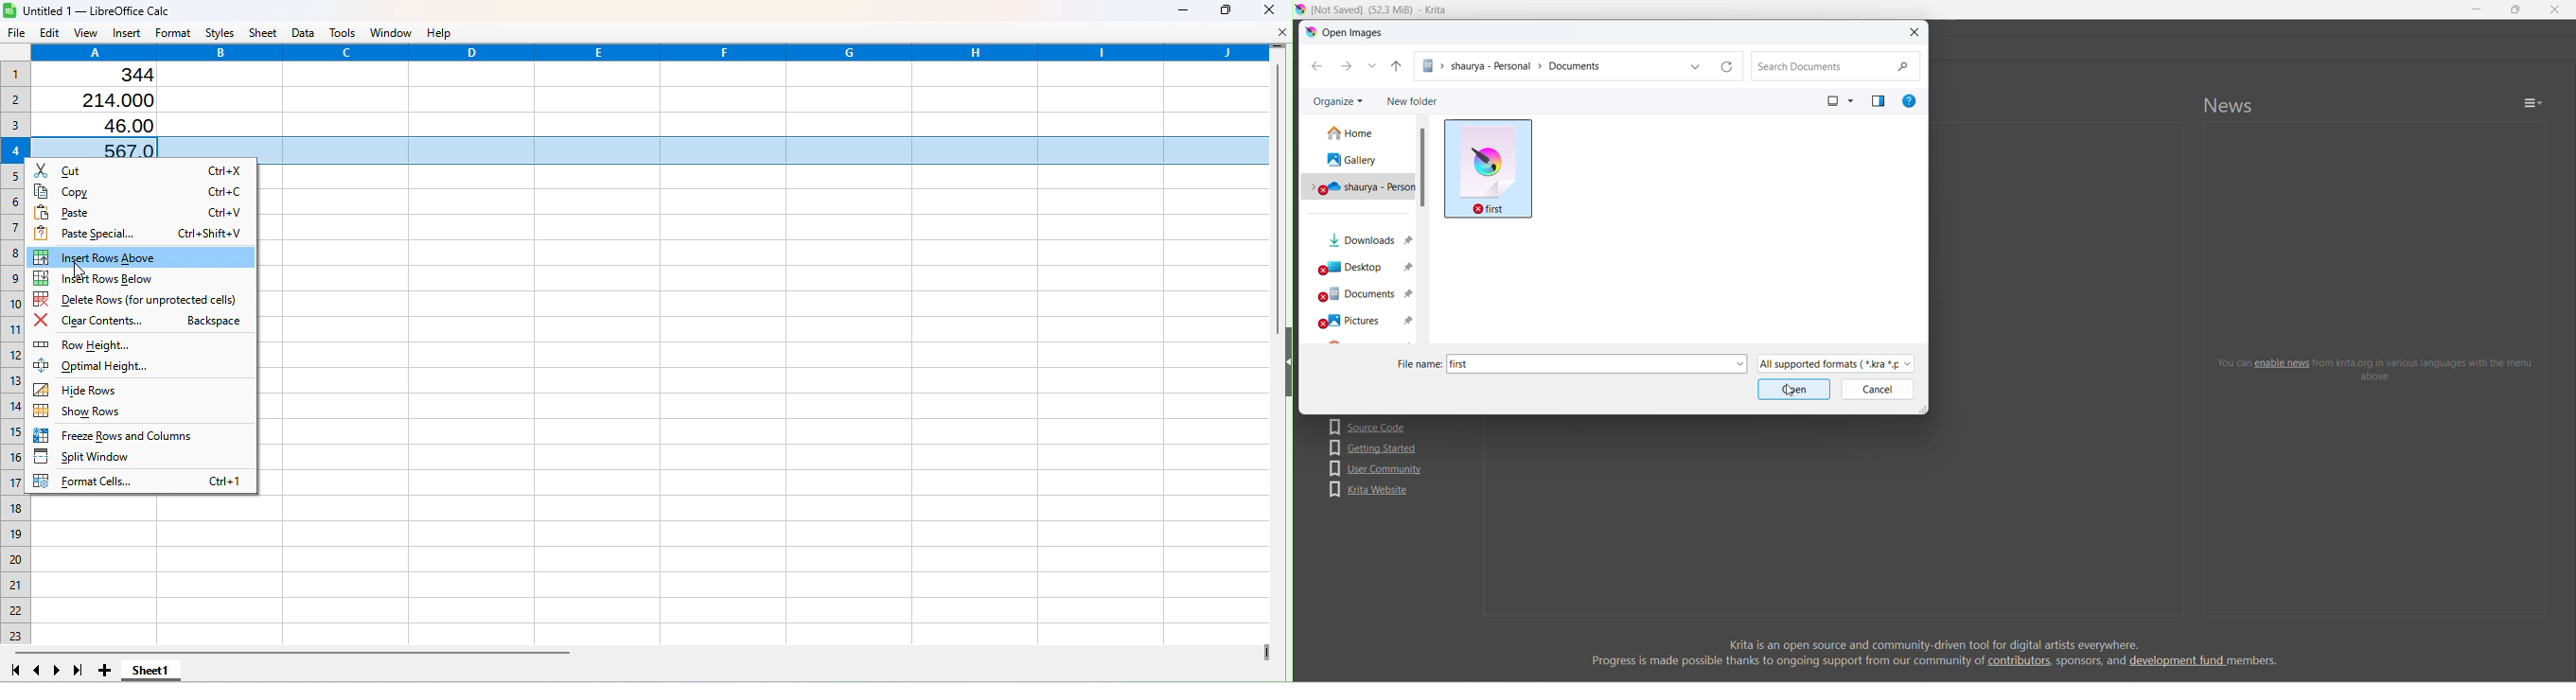 This screenshot has width=2576, height=700. I want to click on Insert rows below, so click(116, 278).